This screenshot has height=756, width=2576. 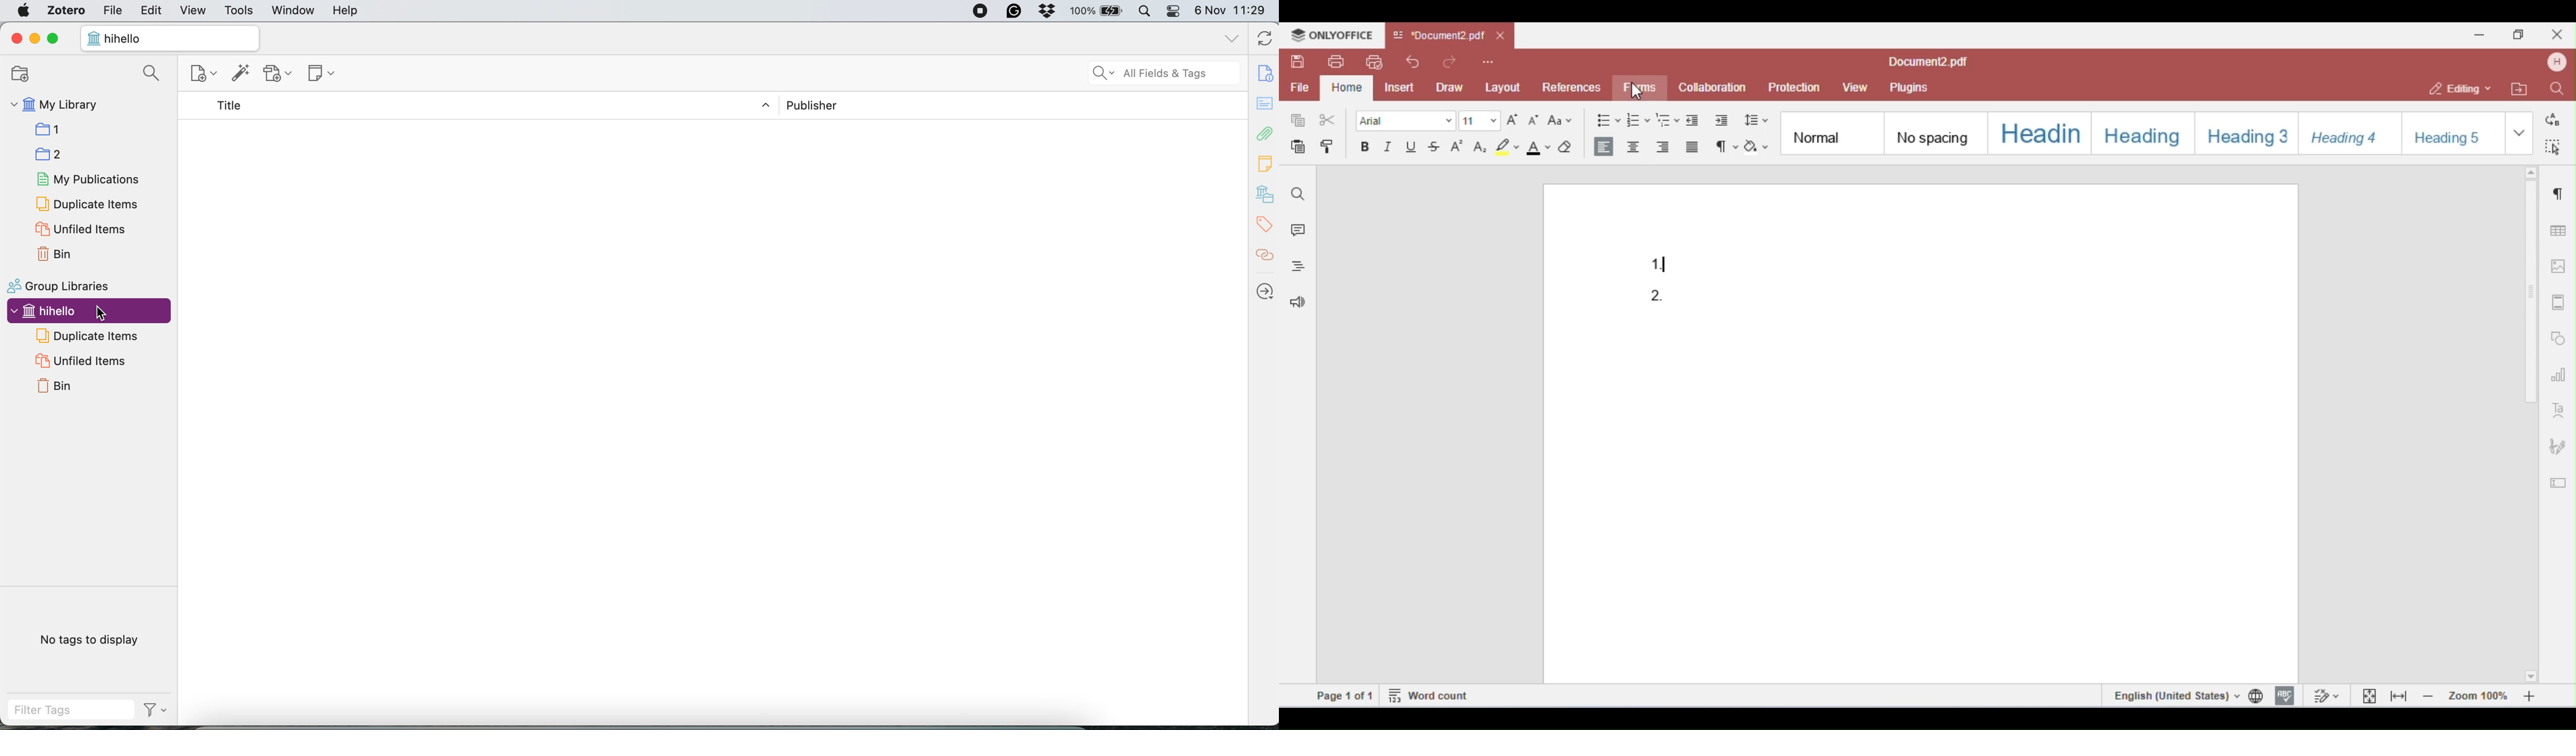 What do you see at coordinates (1214, 11) in the screenshot?
I see `6 Nov` at bounding box center [1214, 11].